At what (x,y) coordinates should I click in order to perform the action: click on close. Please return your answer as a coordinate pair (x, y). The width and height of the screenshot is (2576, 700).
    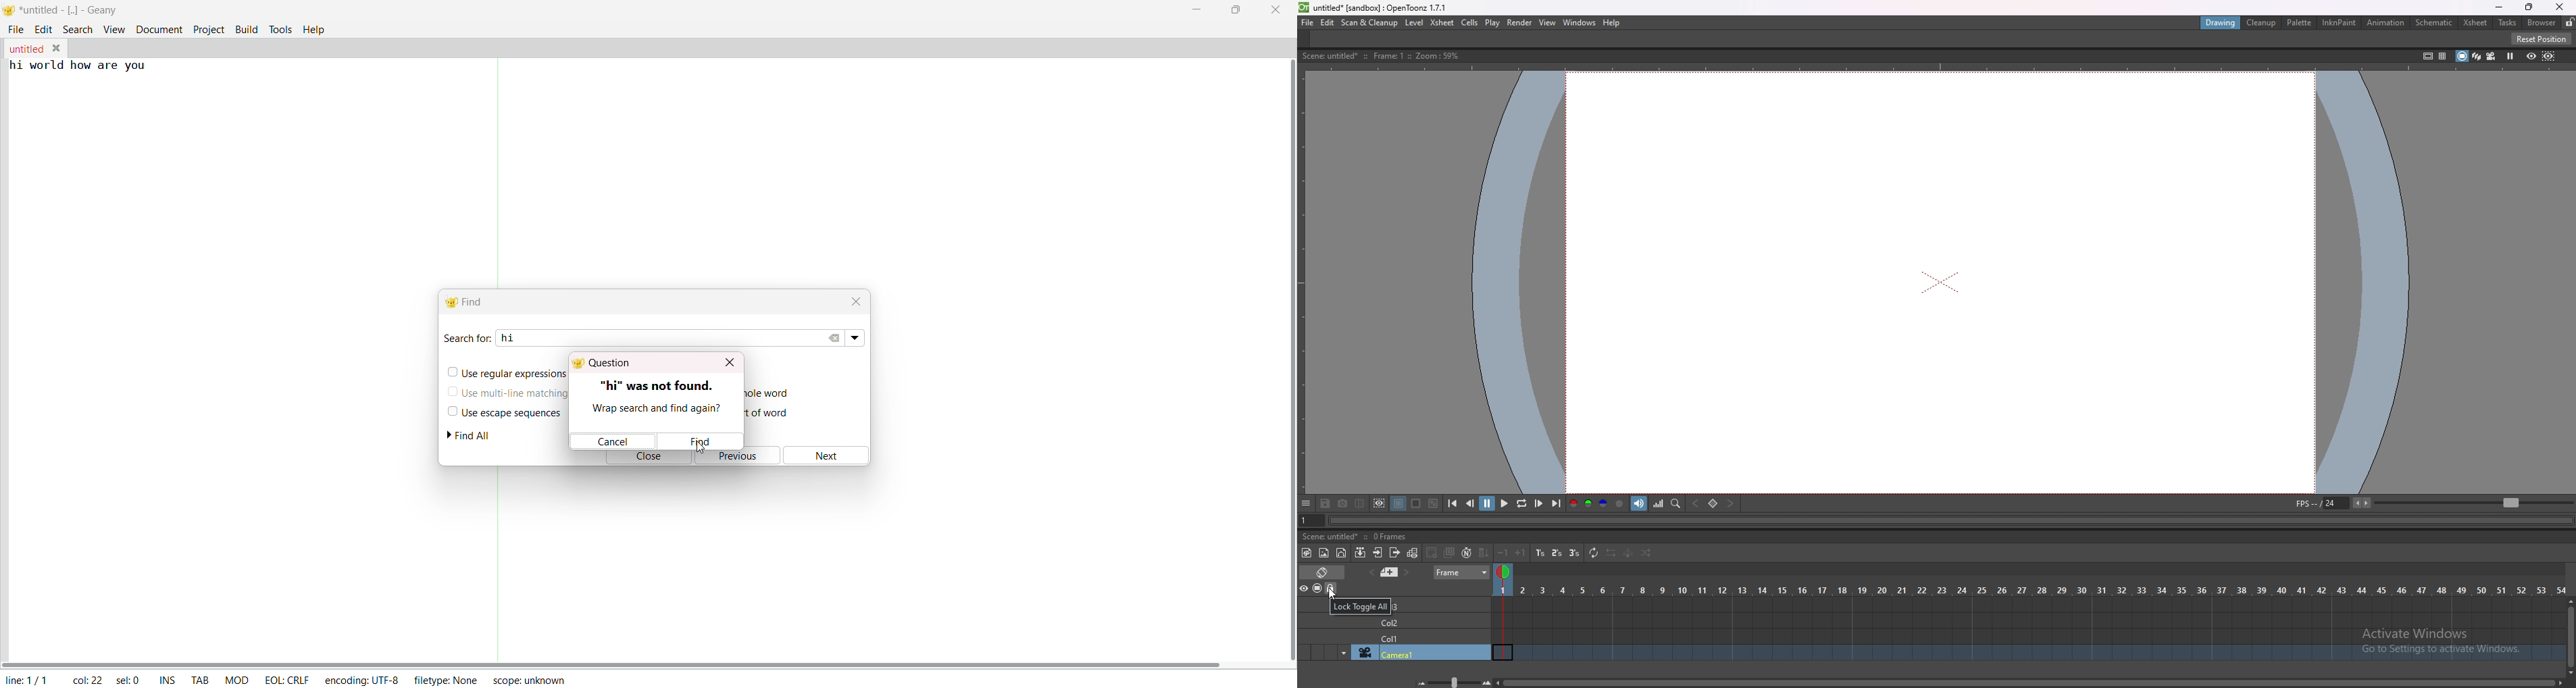
    Looking at the image, I should click on (642, 461).